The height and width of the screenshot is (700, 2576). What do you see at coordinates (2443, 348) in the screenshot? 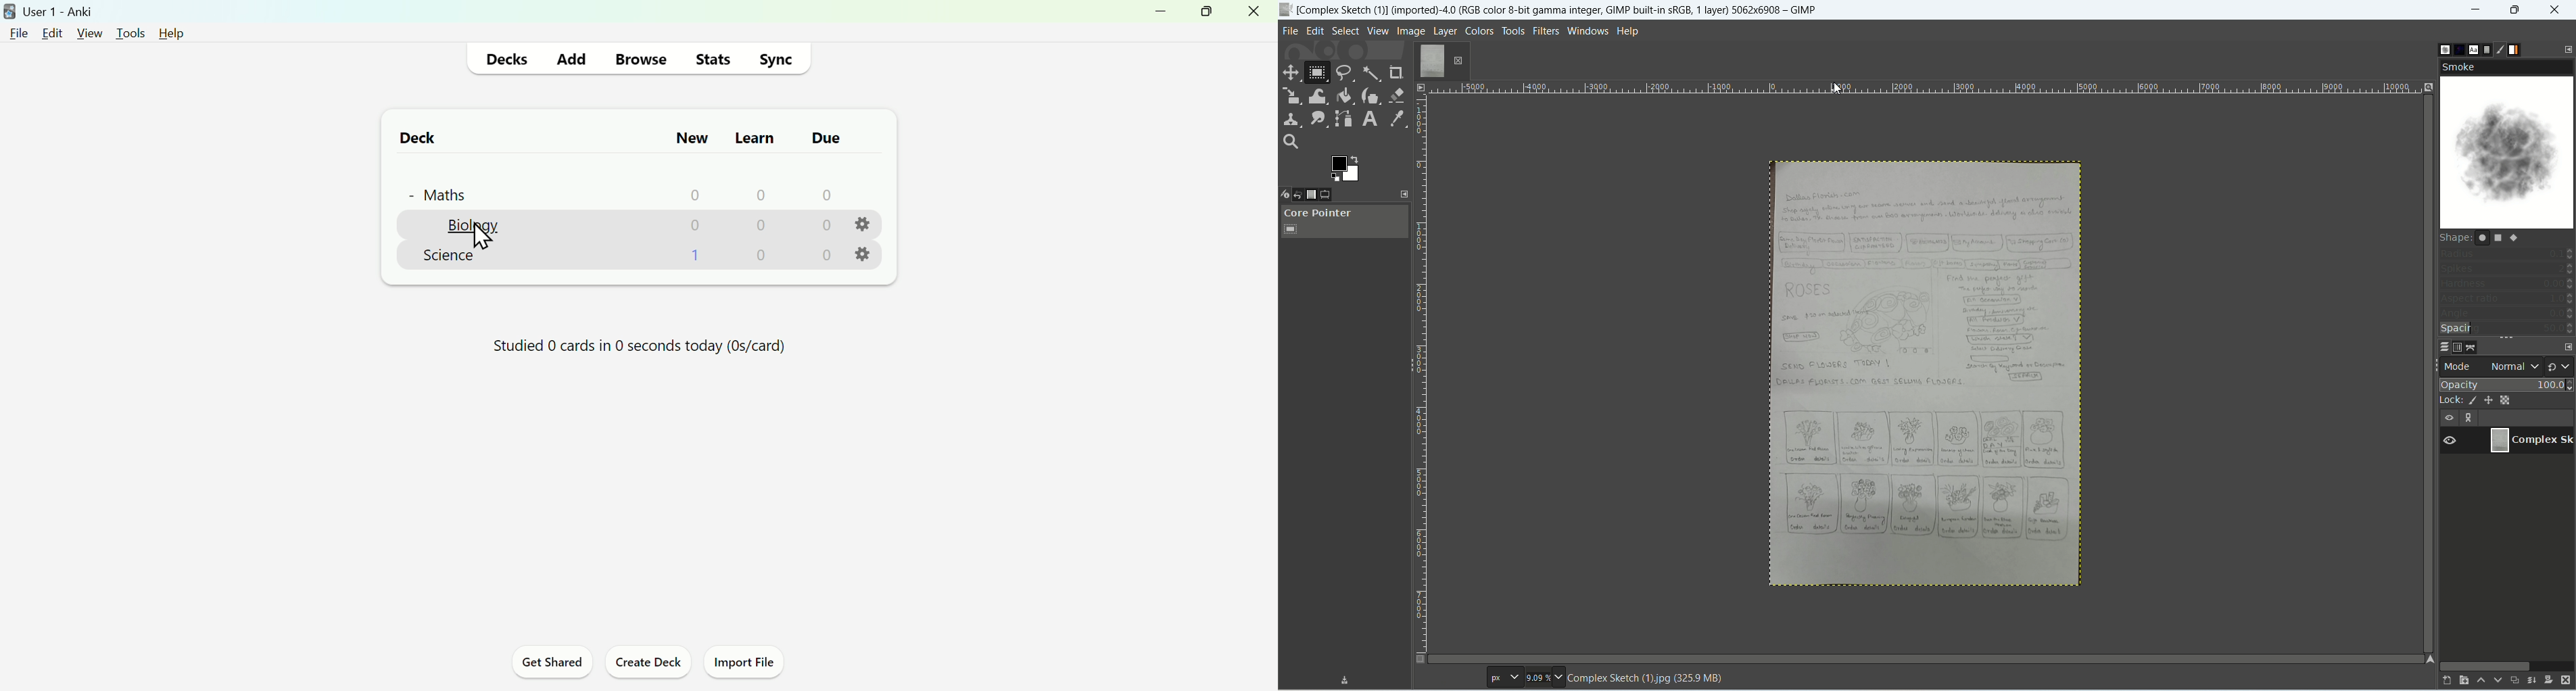
I see `layers` at bounding box center [2443, 348].